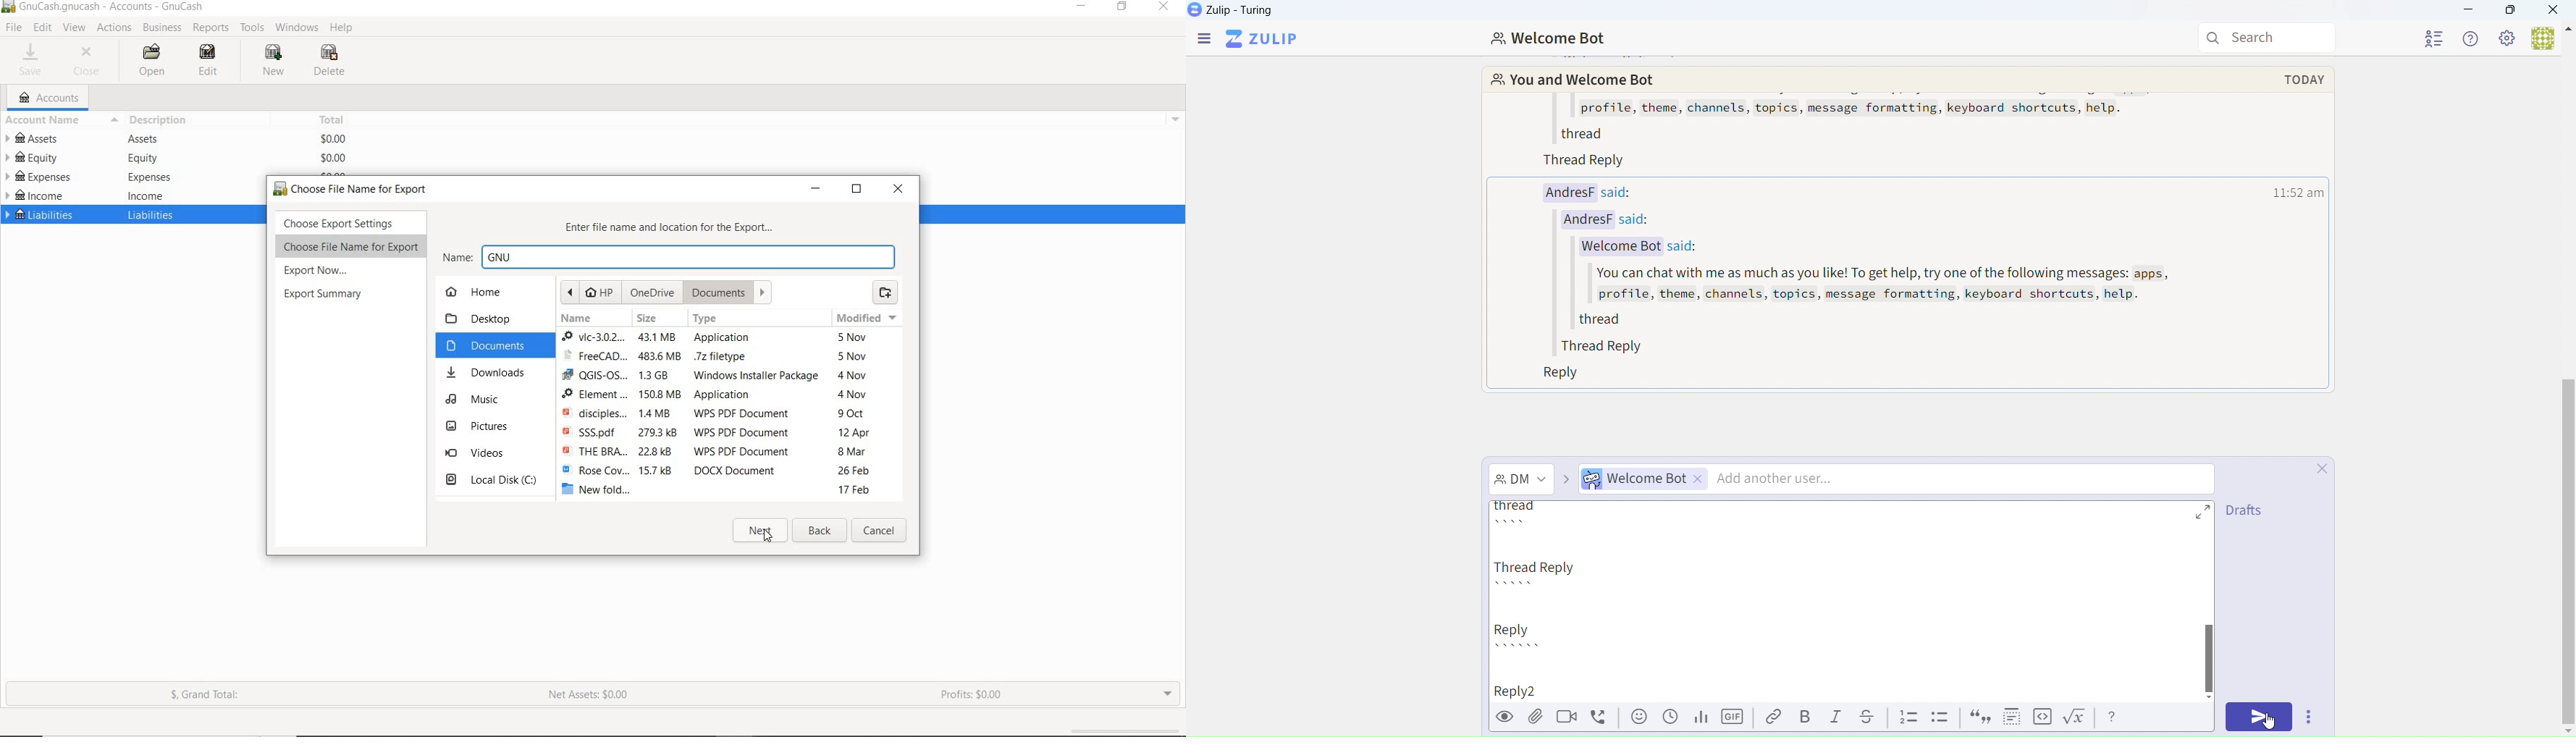  What do you see at coordinates (90, 60) in the screenshot?
I see `CLOSE` at bounding box center [90, 60].